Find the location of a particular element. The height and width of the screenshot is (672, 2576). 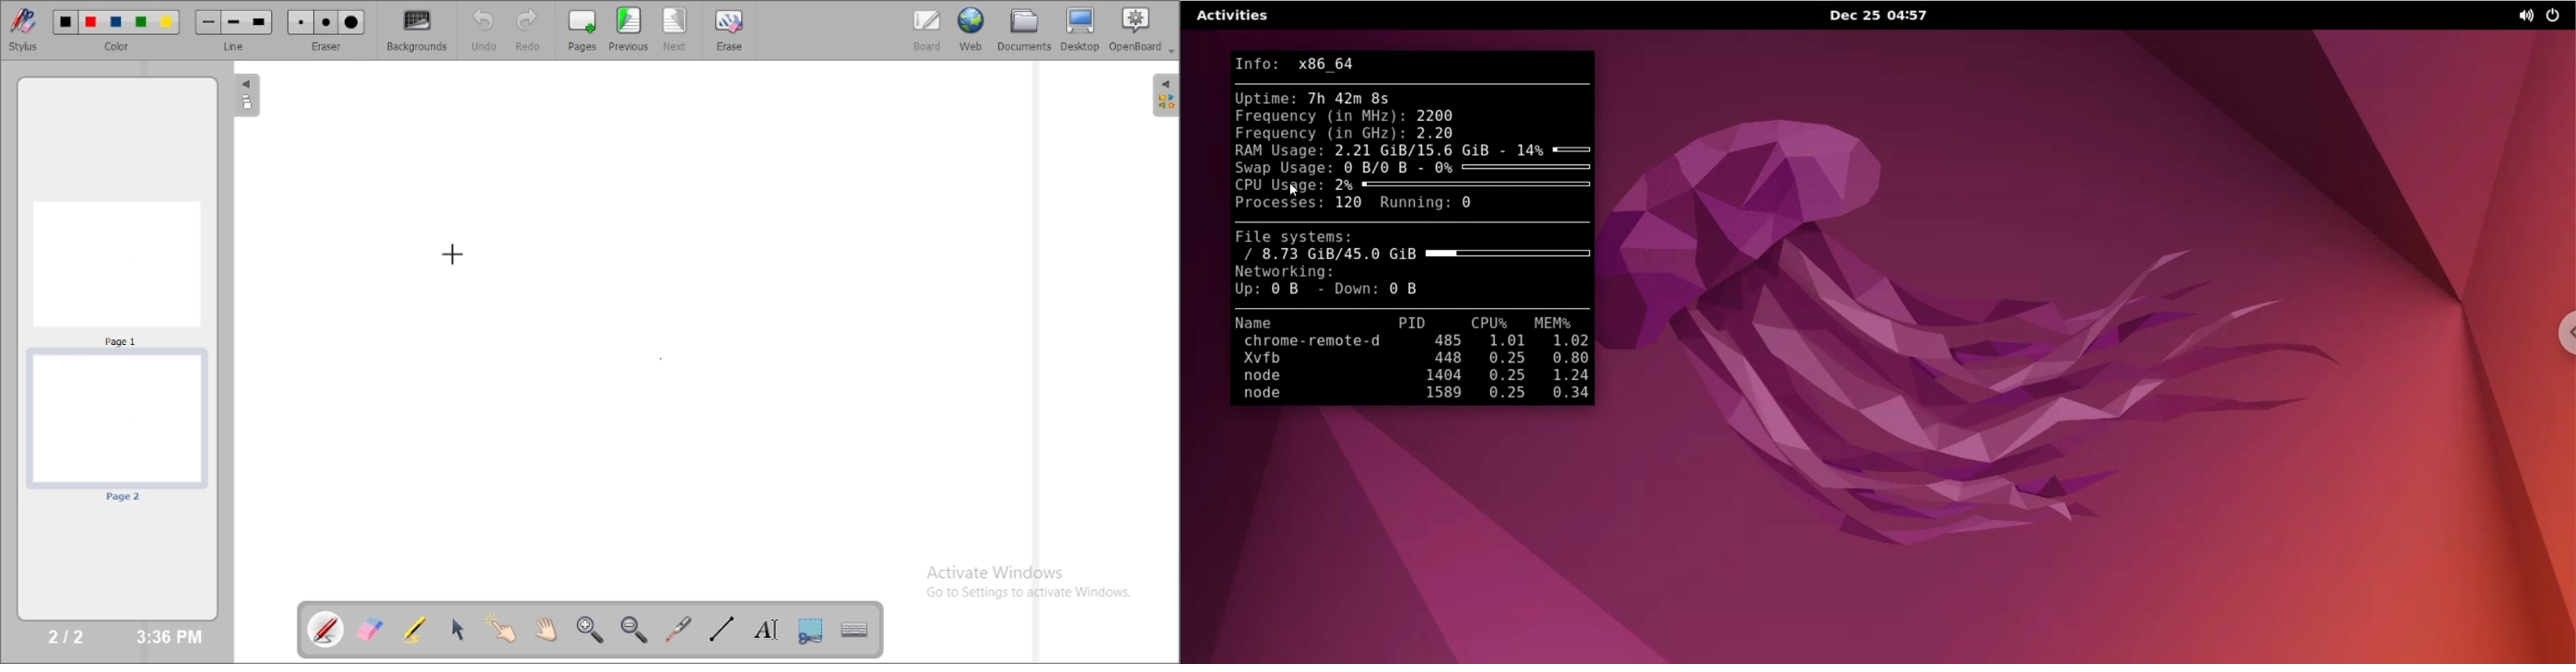

capture part of the screen is located at coordinates (810, 630).